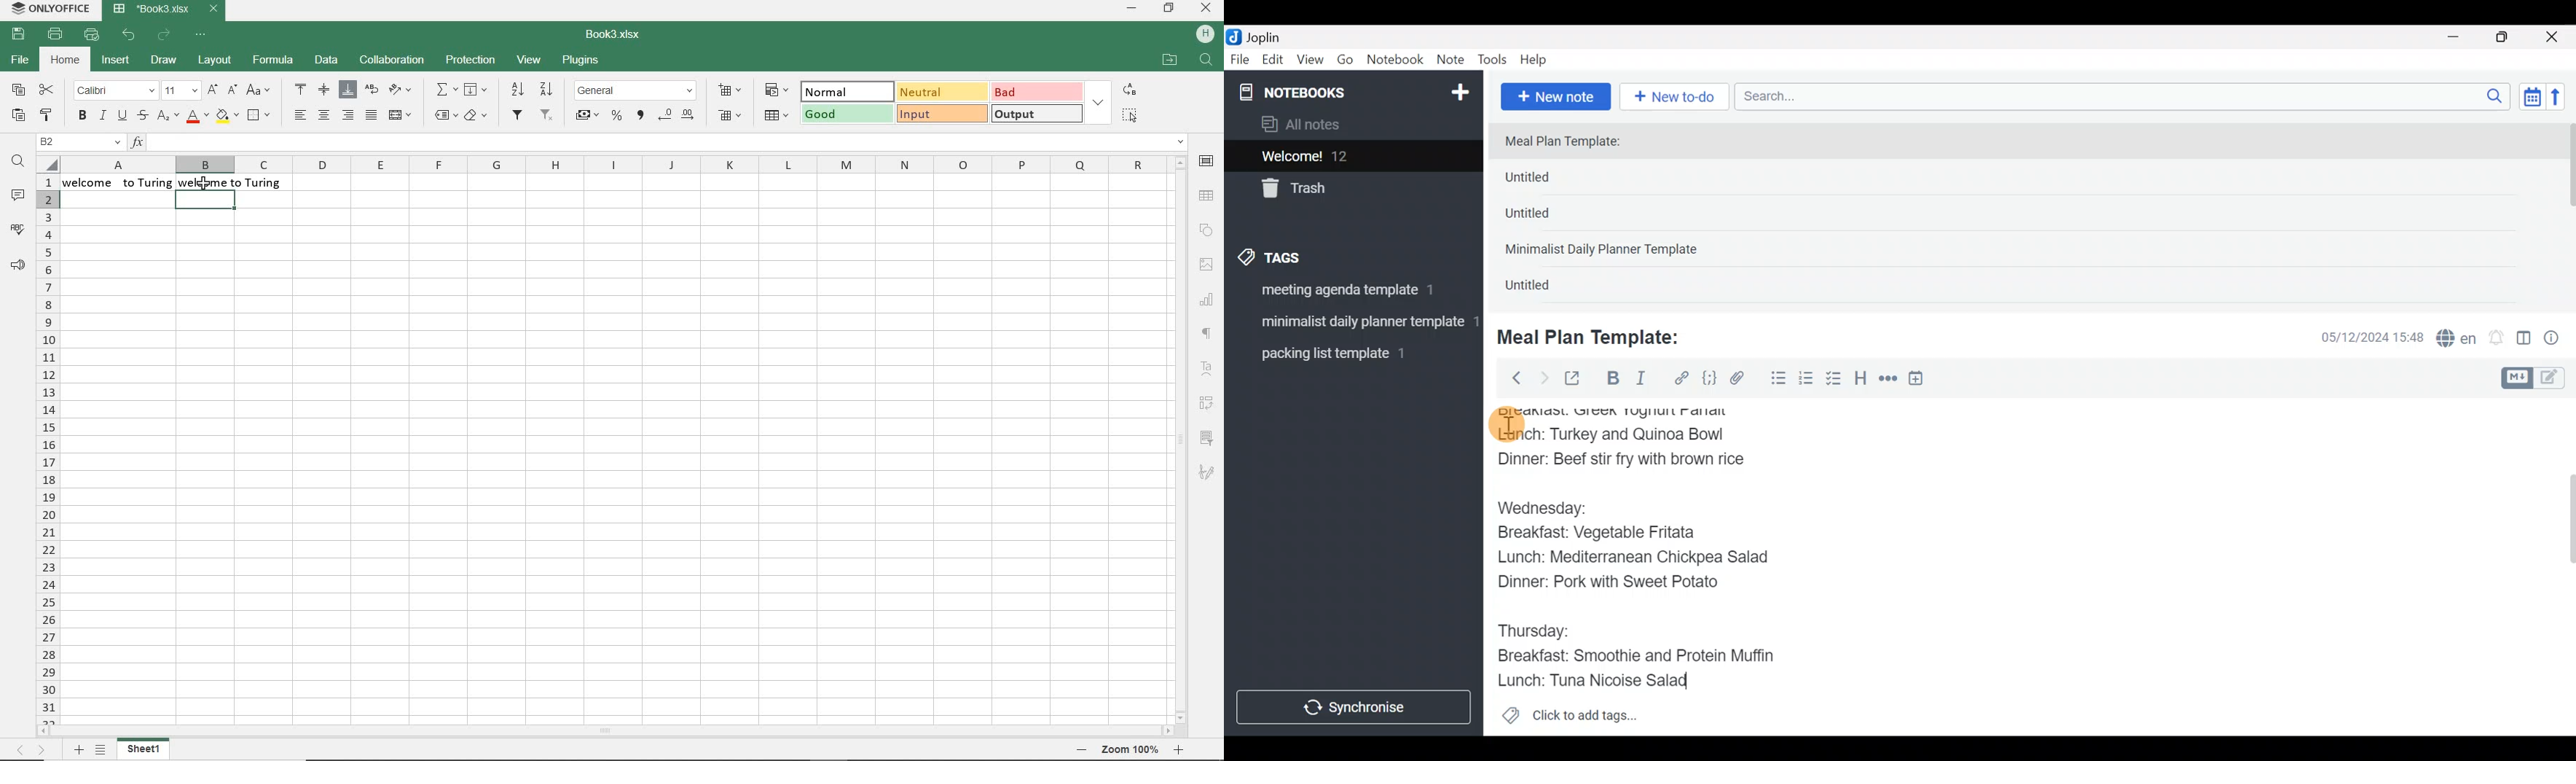 The image size is (2576, 784). I want to click on account style, so click(588, 115).